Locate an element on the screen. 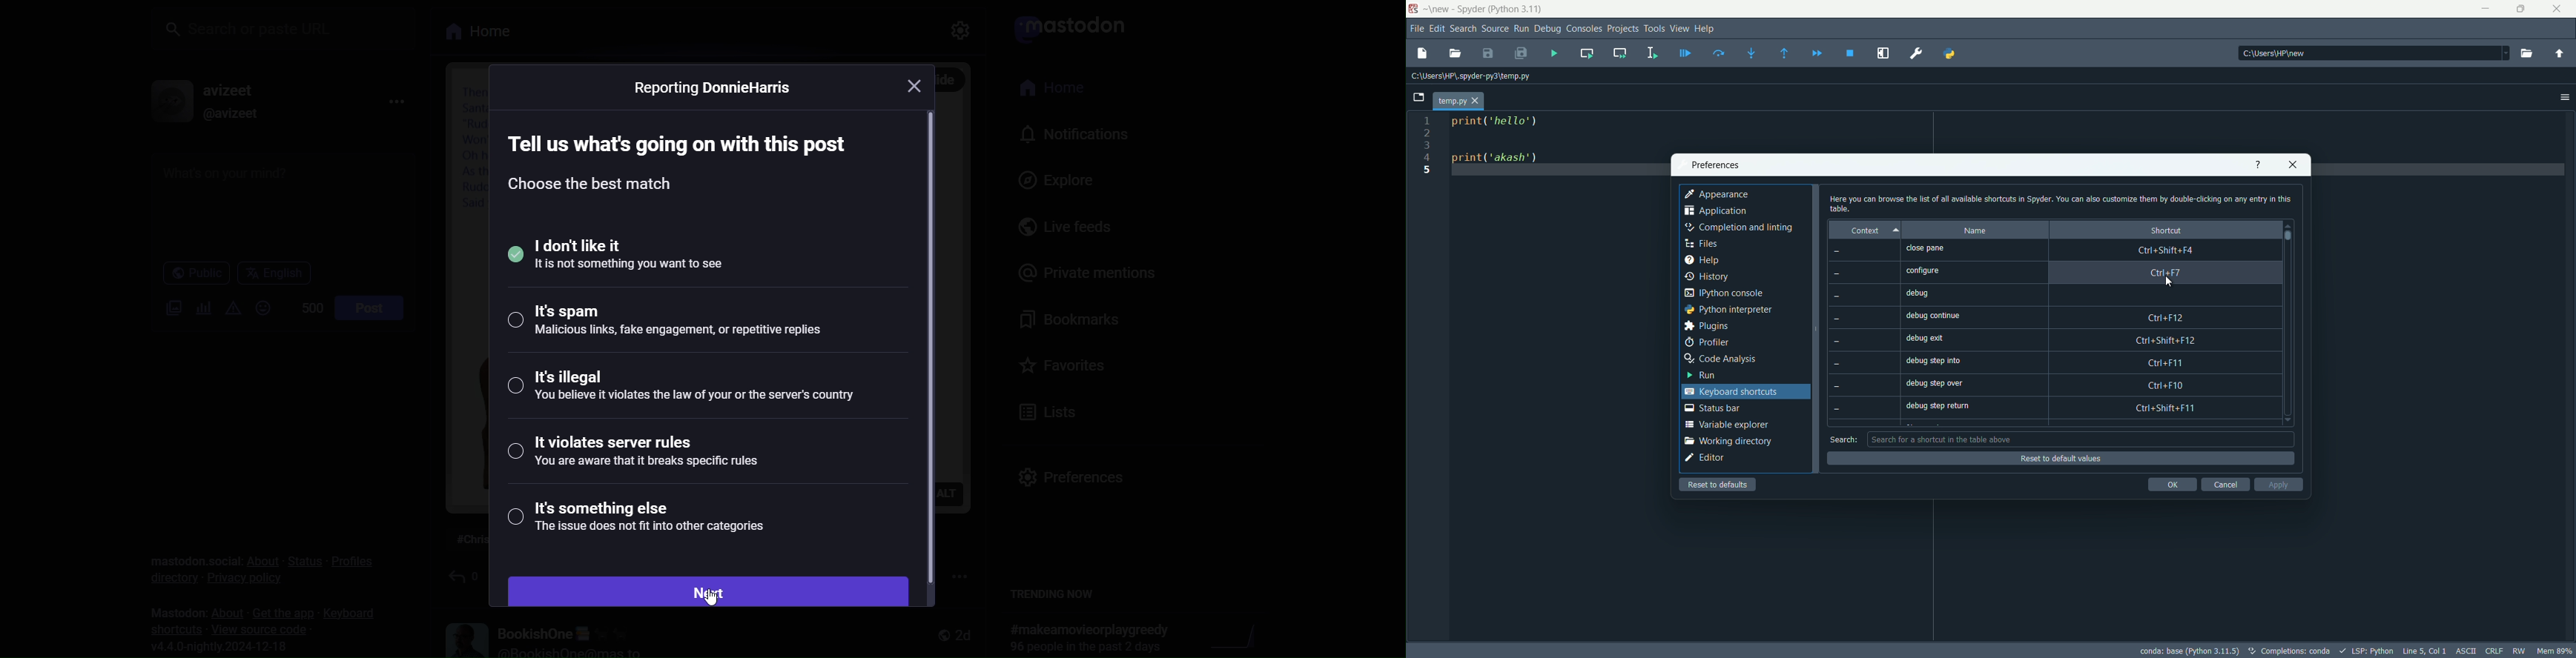 The height and width of the screenshot is (672, 2576). scroll bar is located at coordinates (935, 348).